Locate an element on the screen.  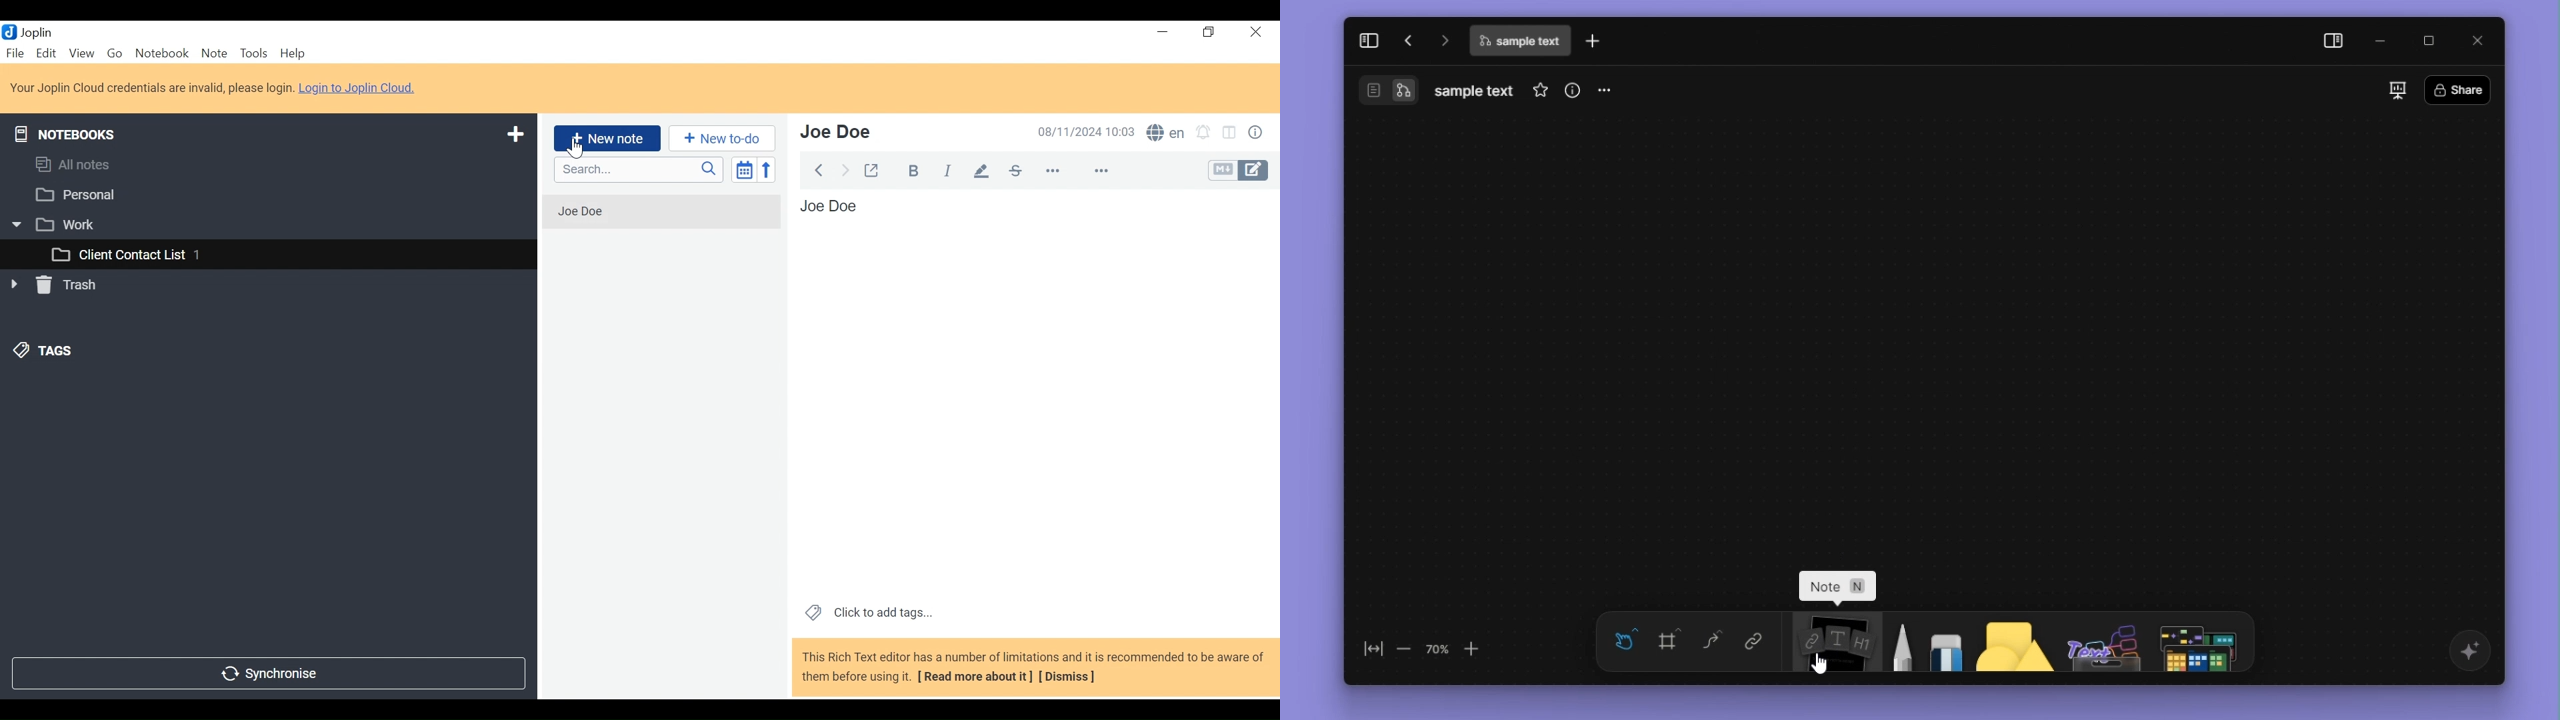
Toggle external editing is located at coordinates (874, 171).